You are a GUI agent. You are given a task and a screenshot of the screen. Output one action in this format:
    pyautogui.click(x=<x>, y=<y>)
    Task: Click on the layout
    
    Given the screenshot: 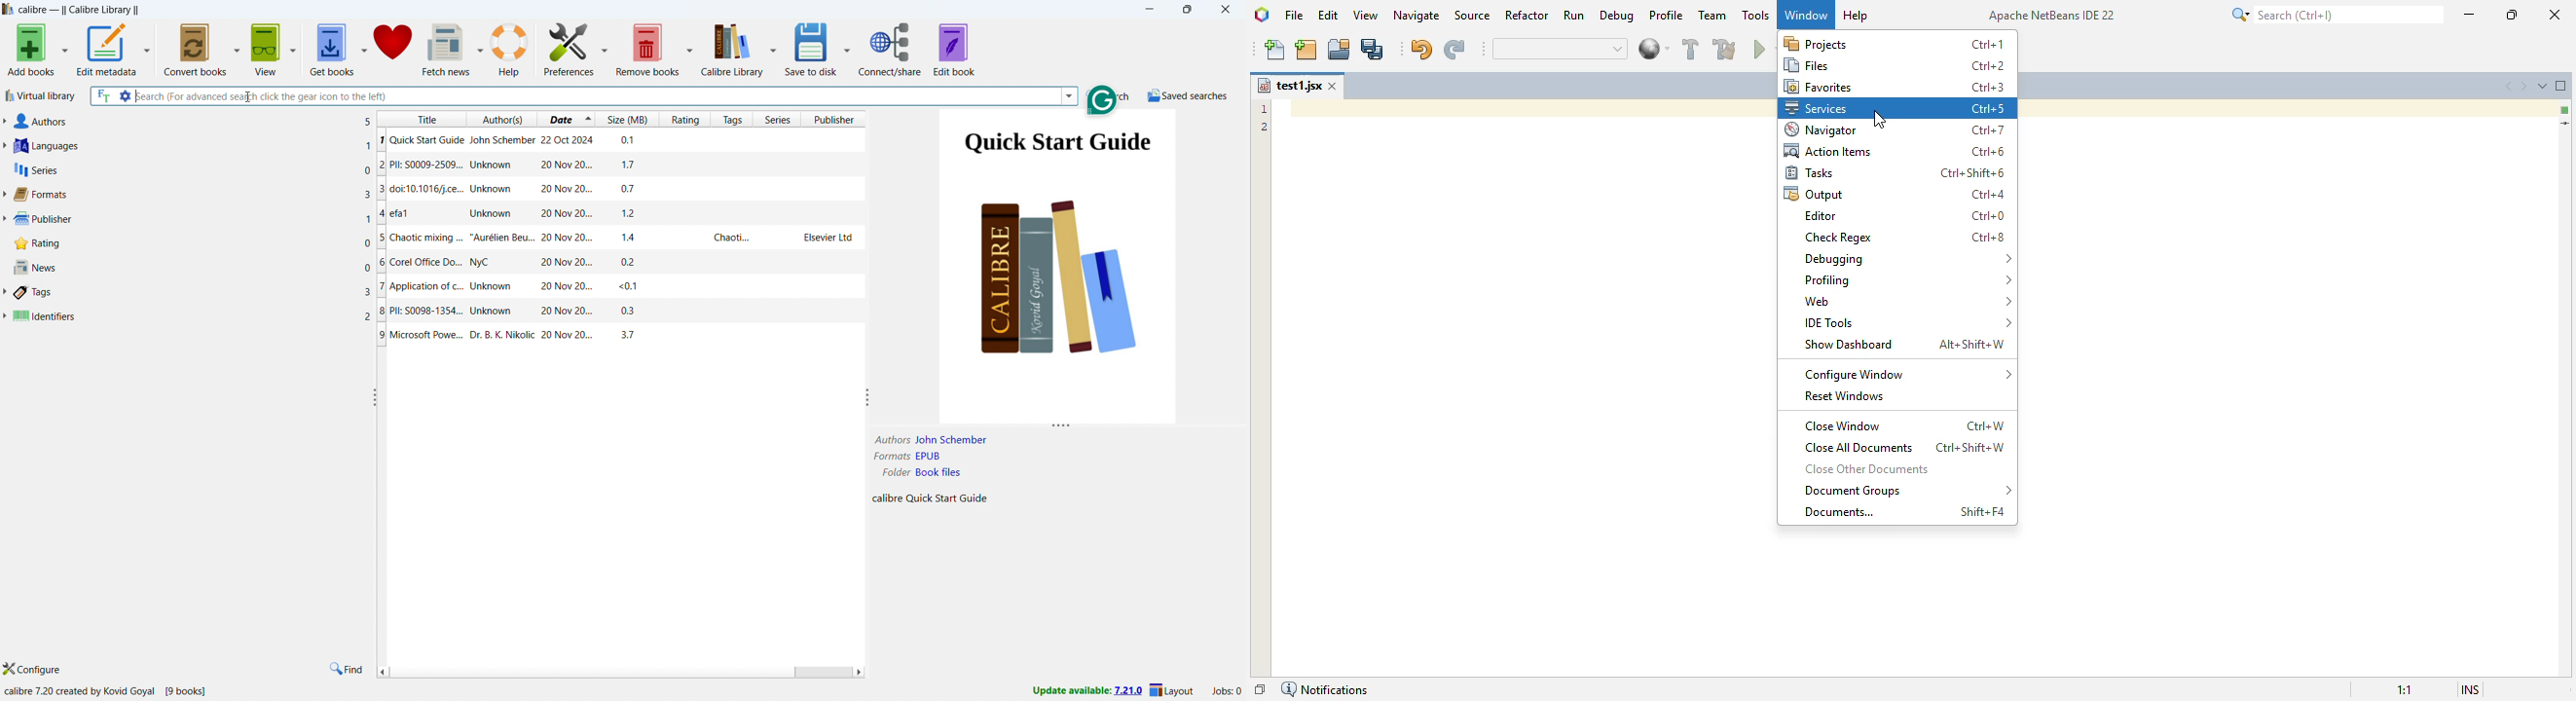 What is the action you would take?
    pyautogui.click(x=1173, y=691)
    